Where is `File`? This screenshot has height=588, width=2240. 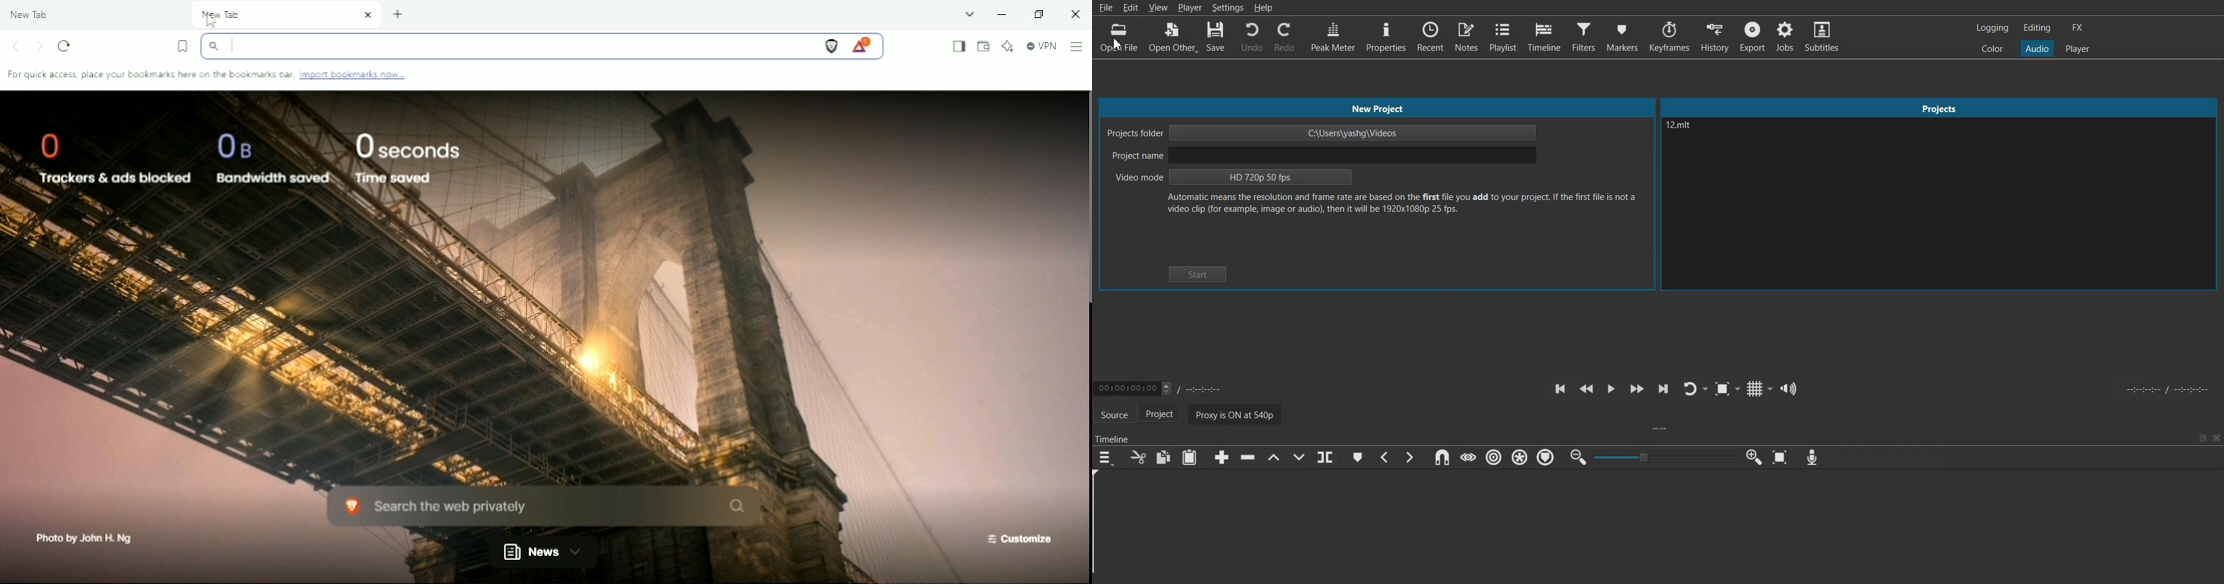
File is located at coordinates (1105, 8).